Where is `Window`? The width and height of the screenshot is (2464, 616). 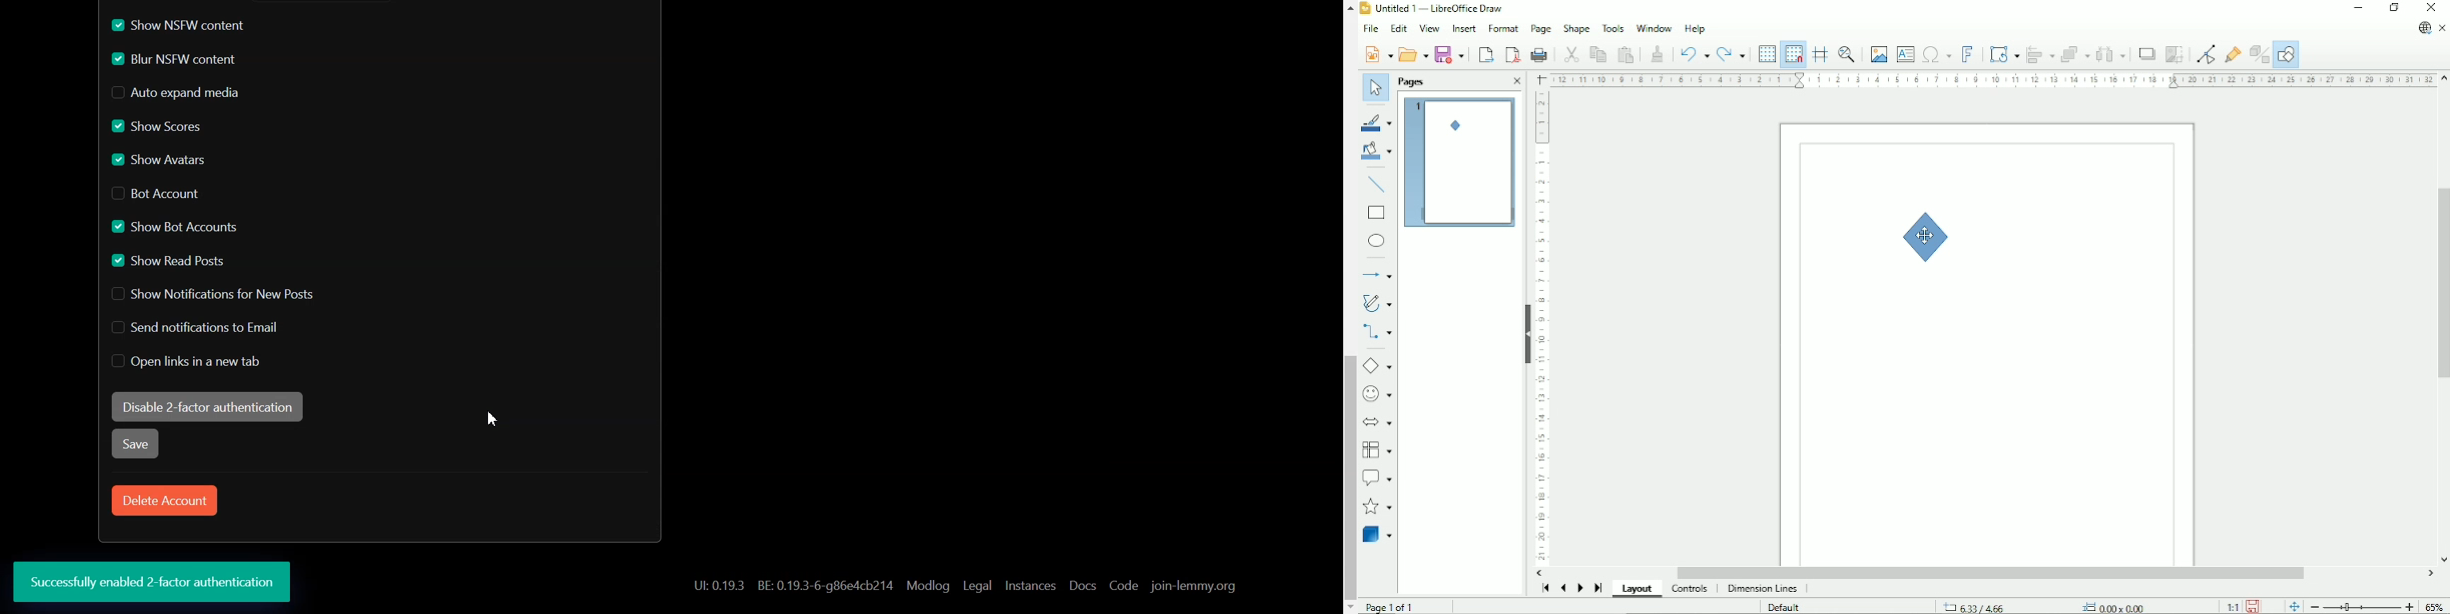 Window is located at coordinates (1654, 27).